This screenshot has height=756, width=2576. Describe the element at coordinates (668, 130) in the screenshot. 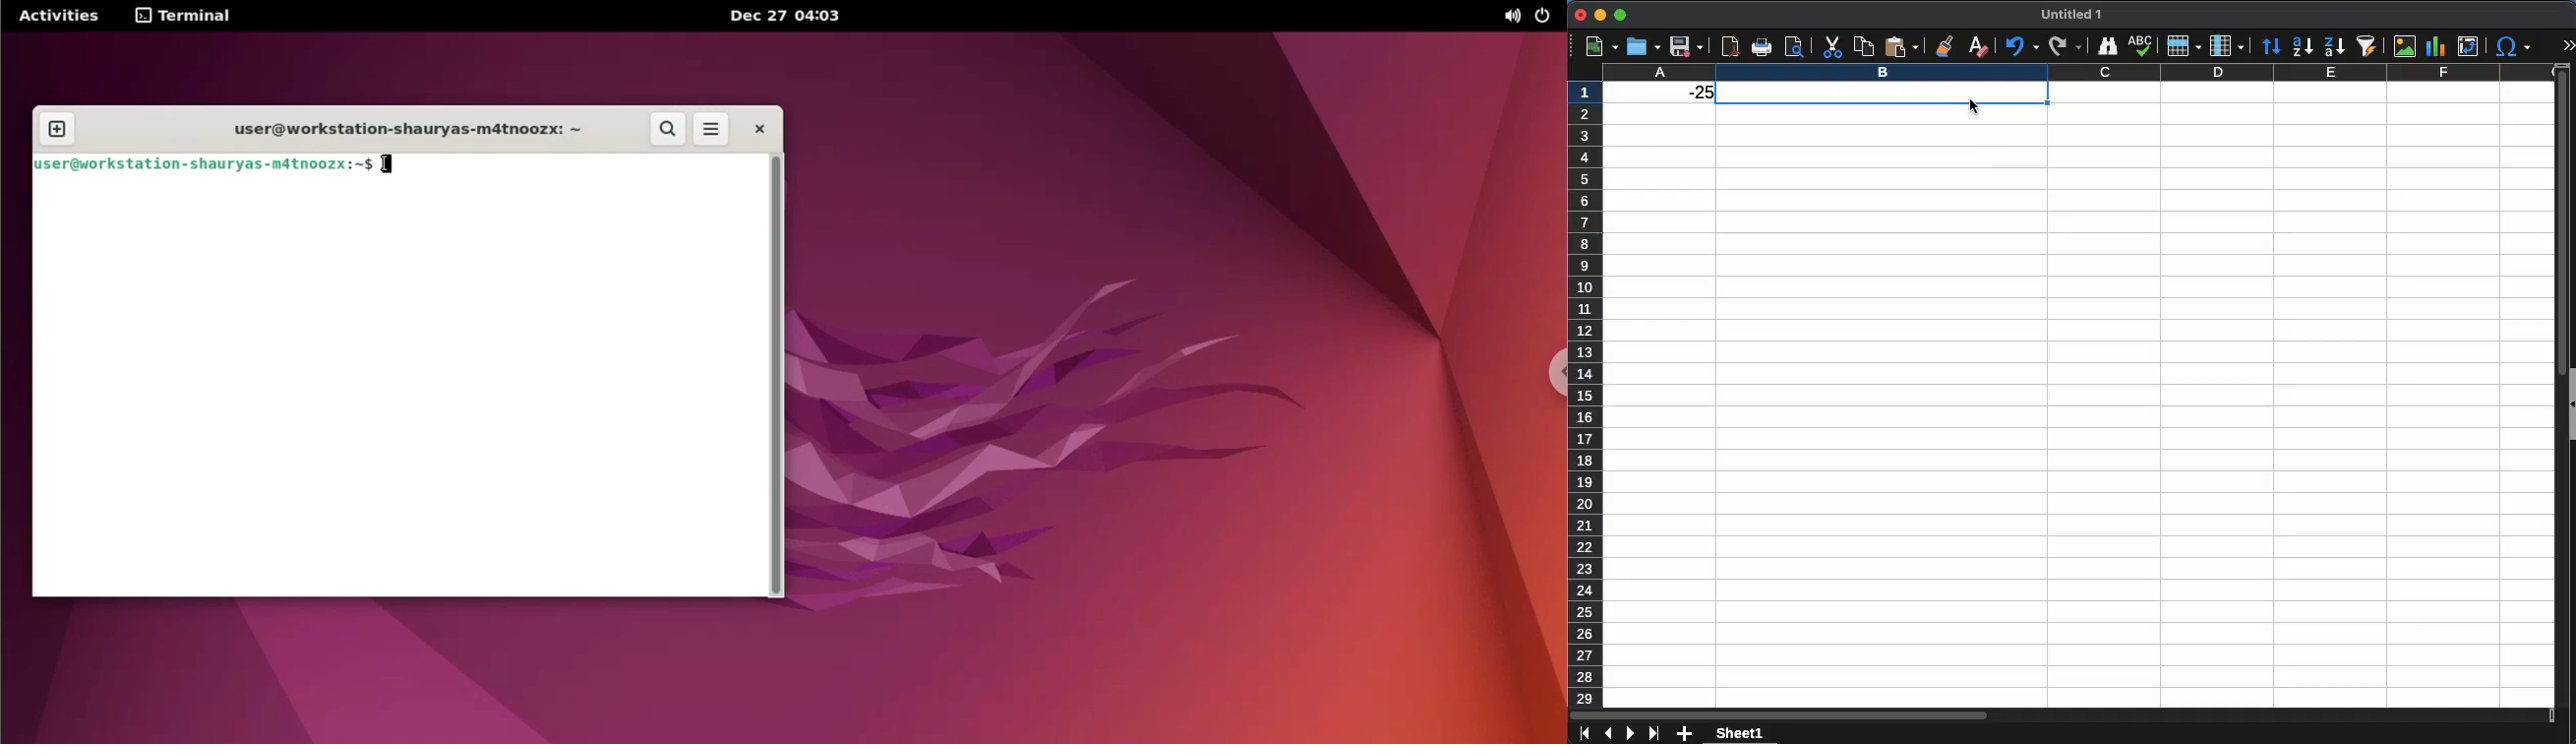

I see `search` at that location.